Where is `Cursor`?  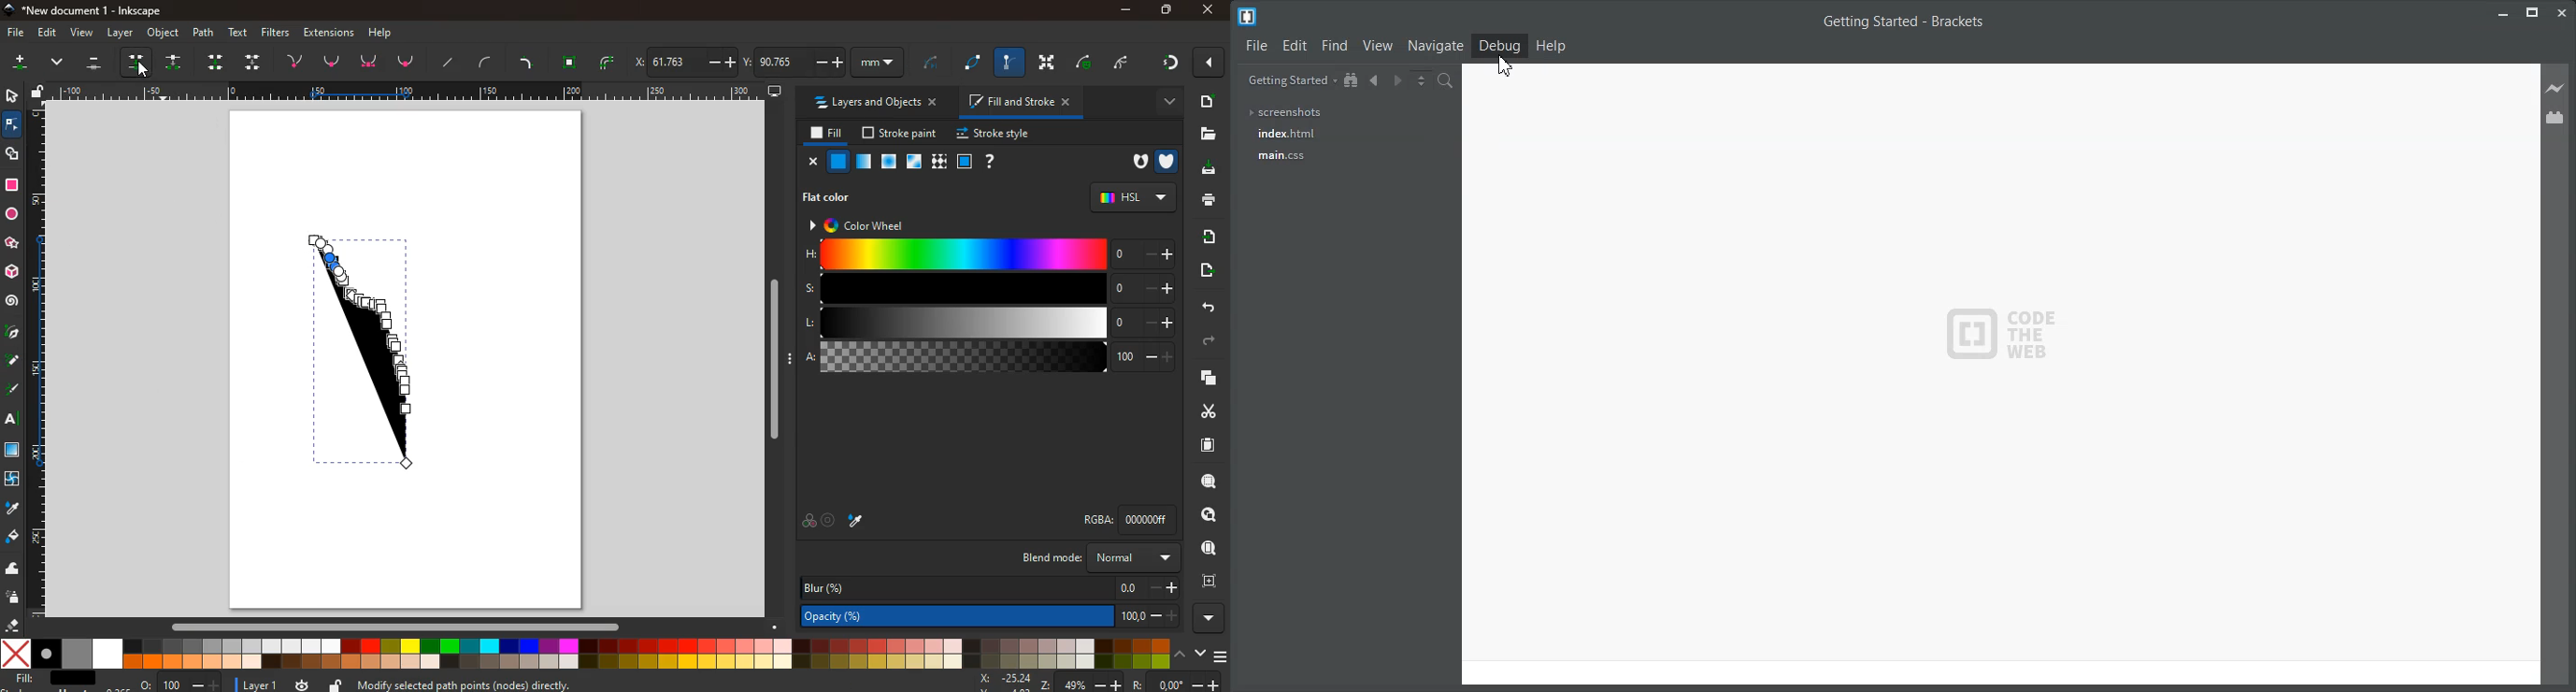 Cursor is located at coordinates (145, 72).